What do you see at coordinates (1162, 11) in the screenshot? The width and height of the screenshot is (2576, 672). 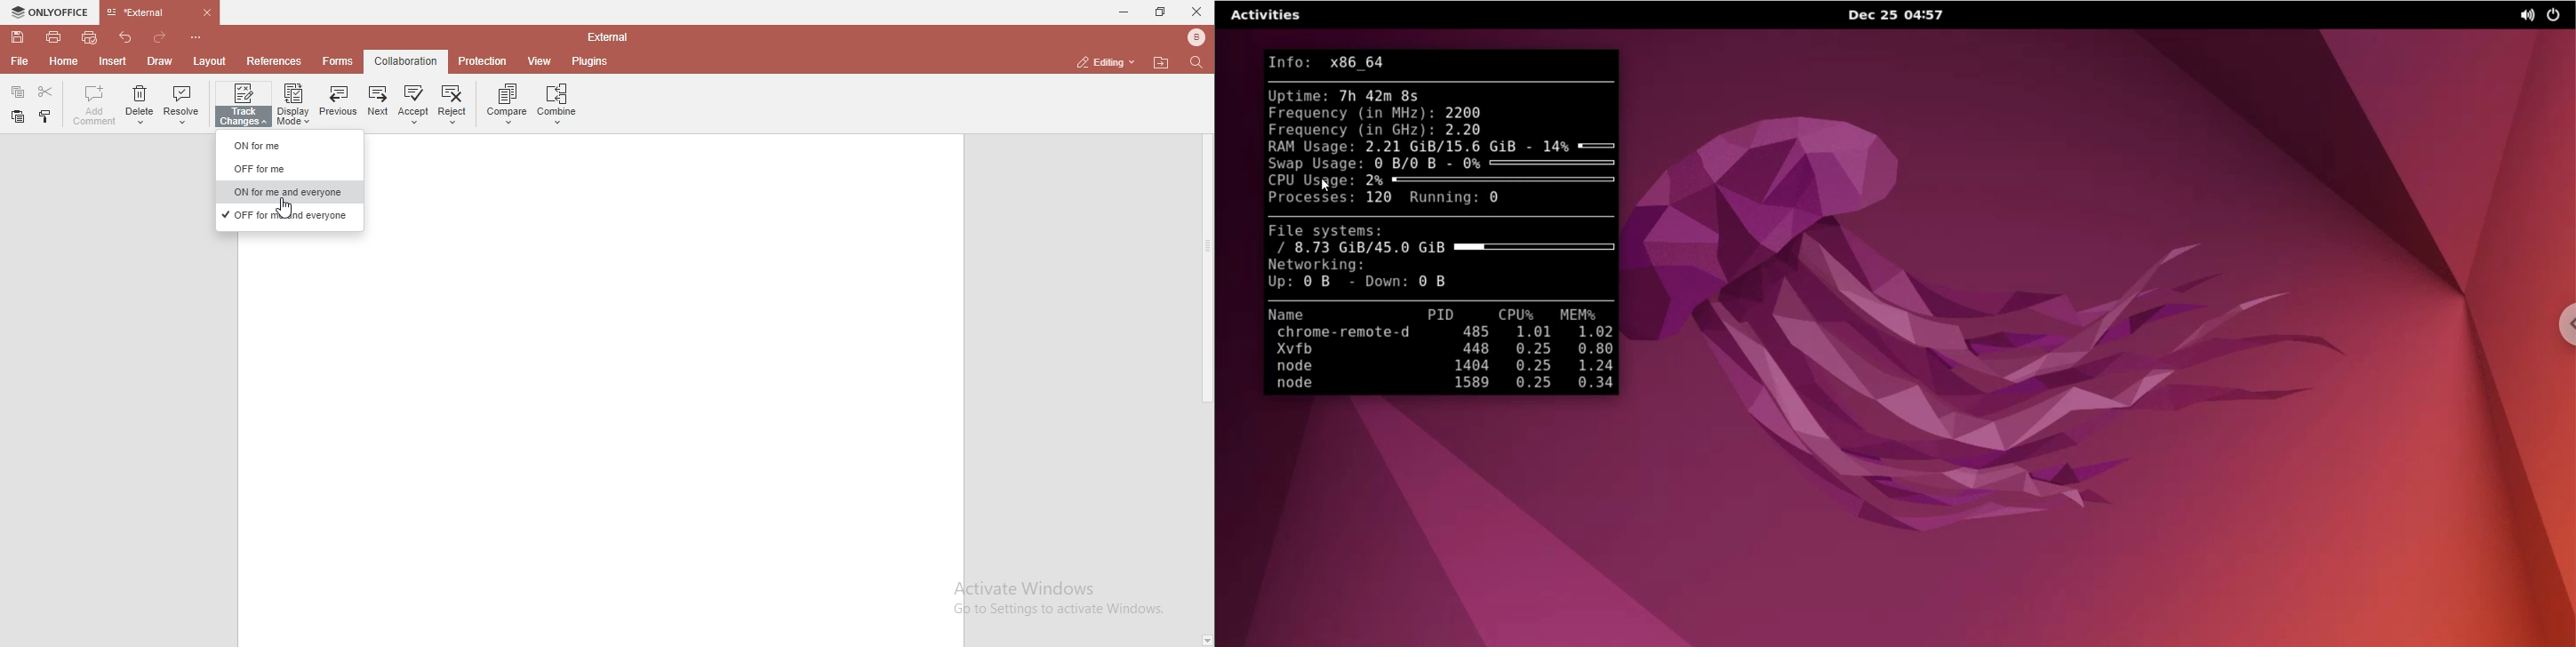 I see `restore` at bounding box center [1162, 11].